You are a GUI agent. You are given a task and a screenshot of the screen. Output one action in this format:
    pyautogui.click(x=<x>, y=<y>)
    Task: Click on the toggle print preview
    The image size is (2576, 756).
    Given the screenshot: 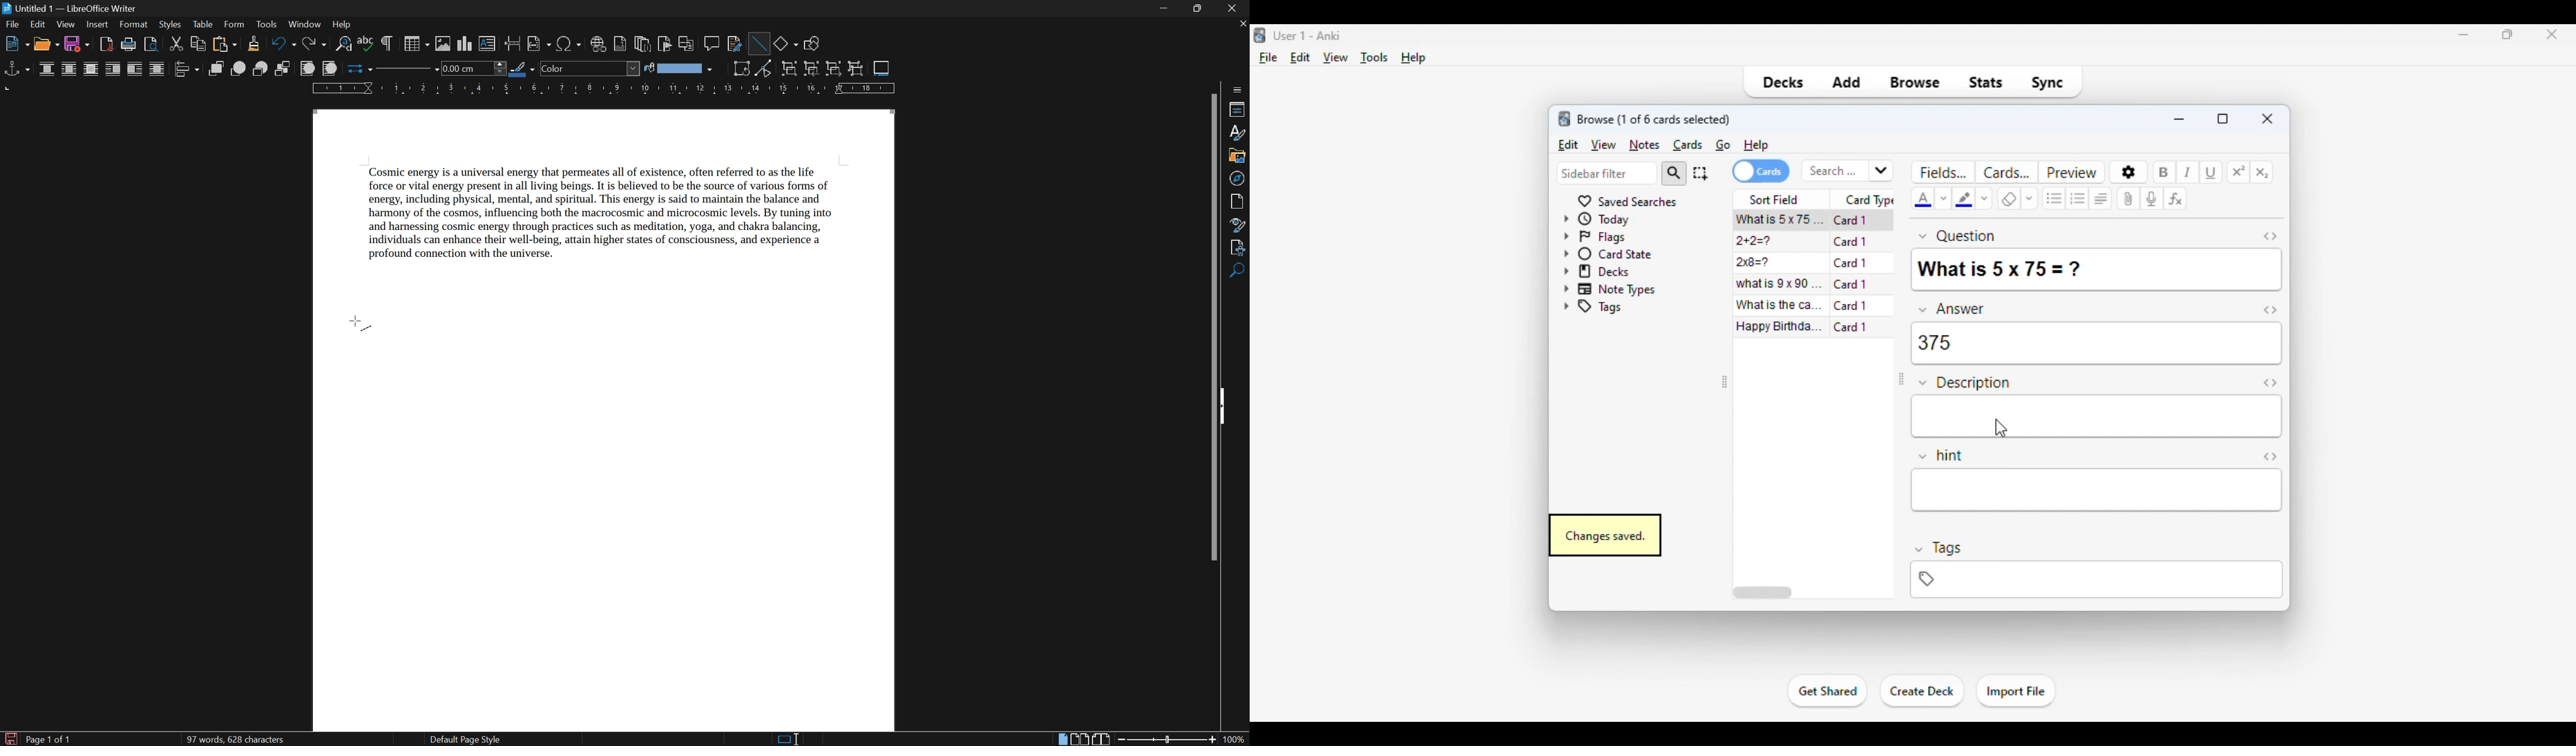 What is the action you would take?
    pyautogui.click(x=149, y=43)
    